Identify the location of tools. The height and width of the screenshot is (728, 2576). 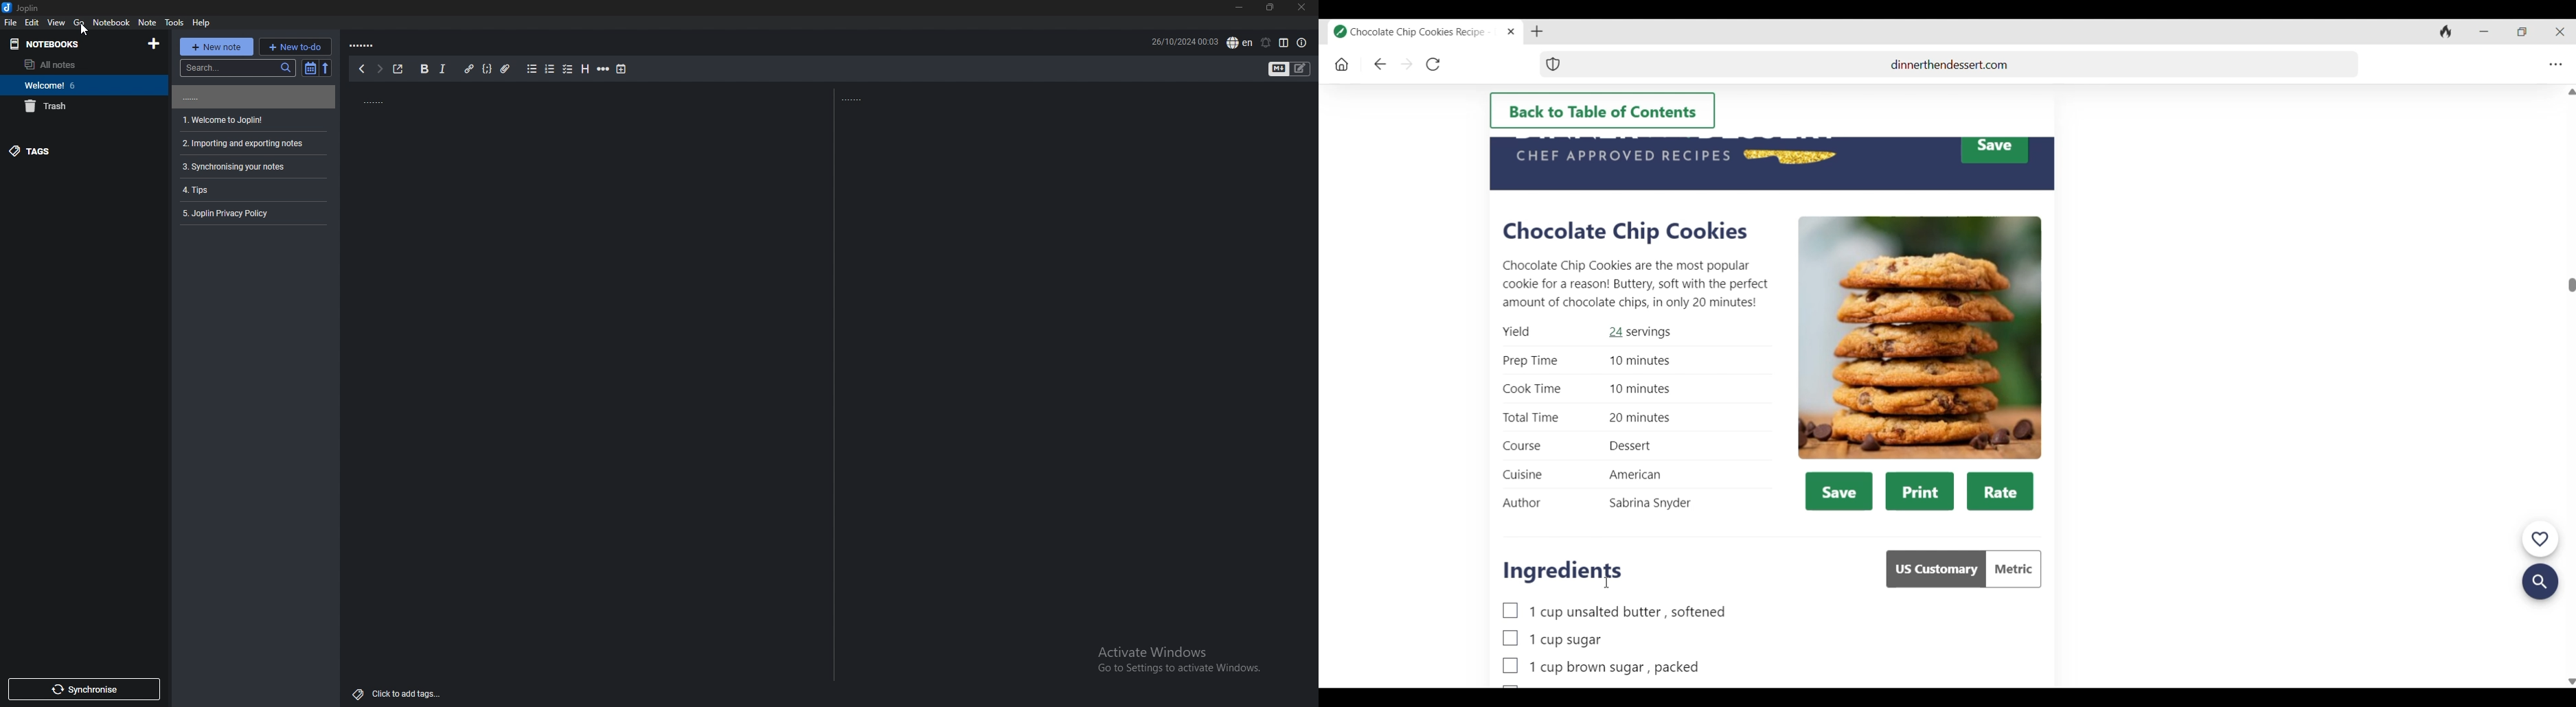
(176, 22).